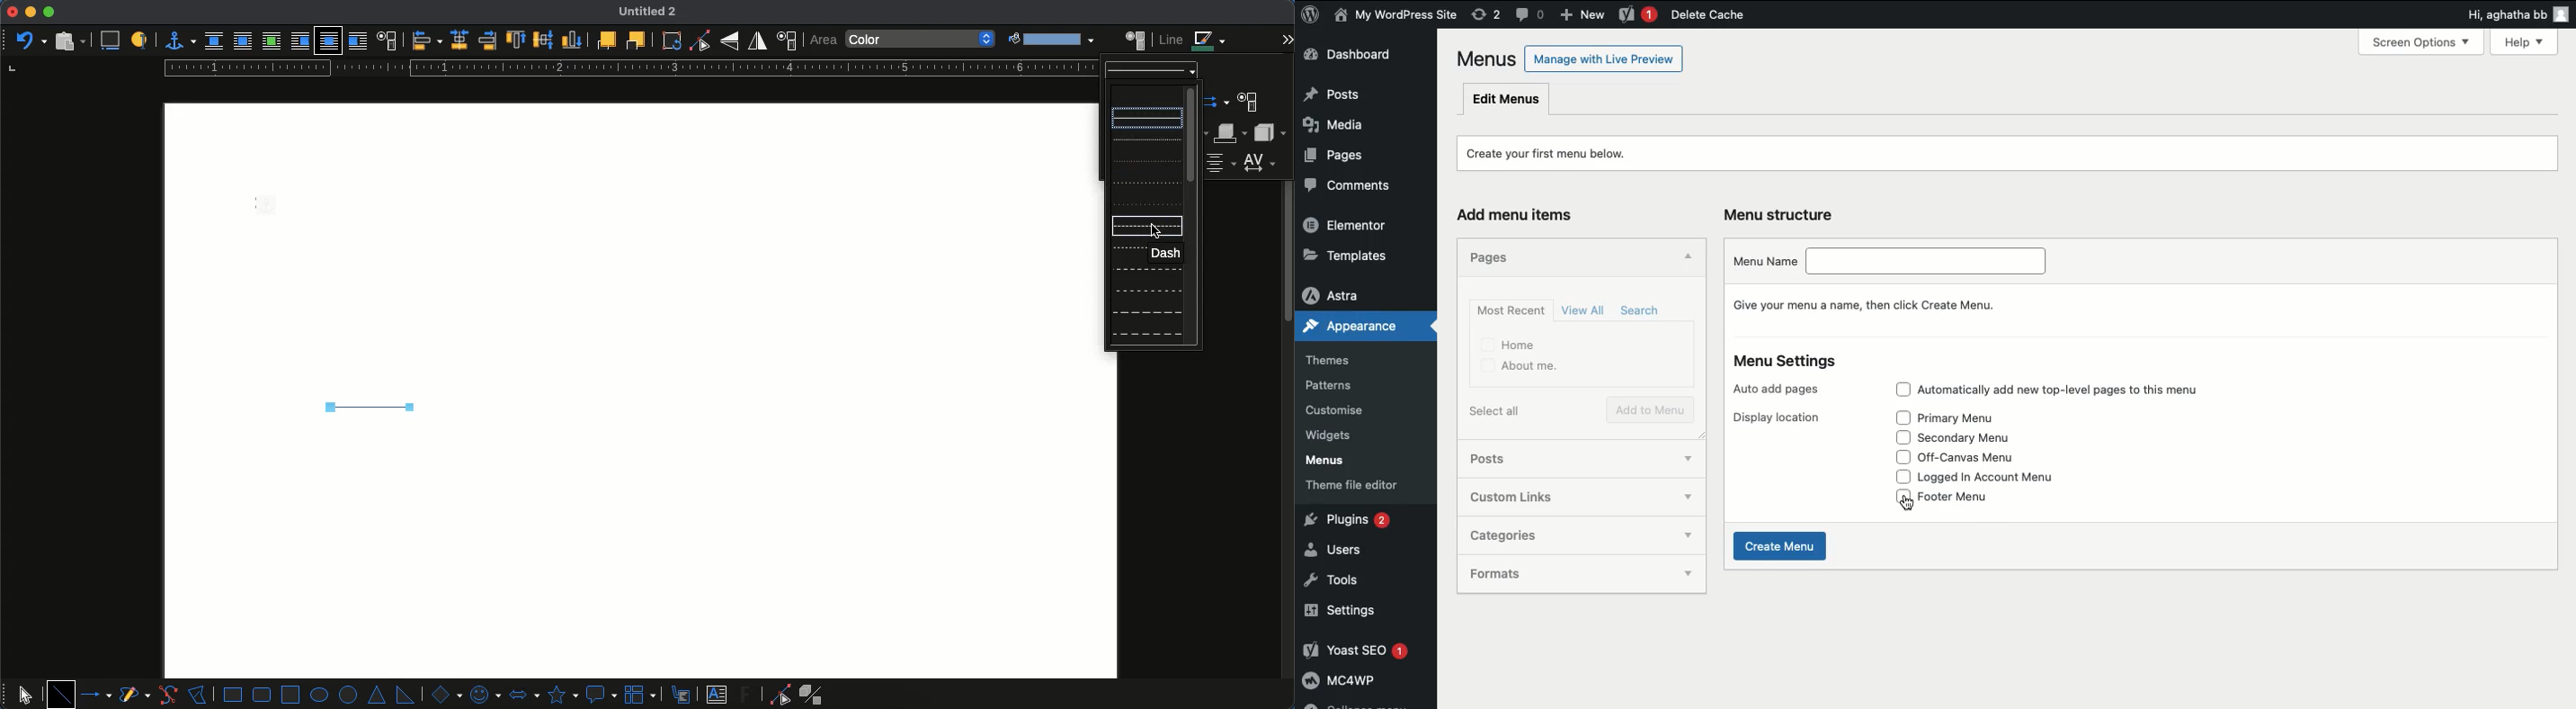  What do you see at coordinates (30, 39) in the screenshot?
I see `undo` at bounding box center [30, 39].